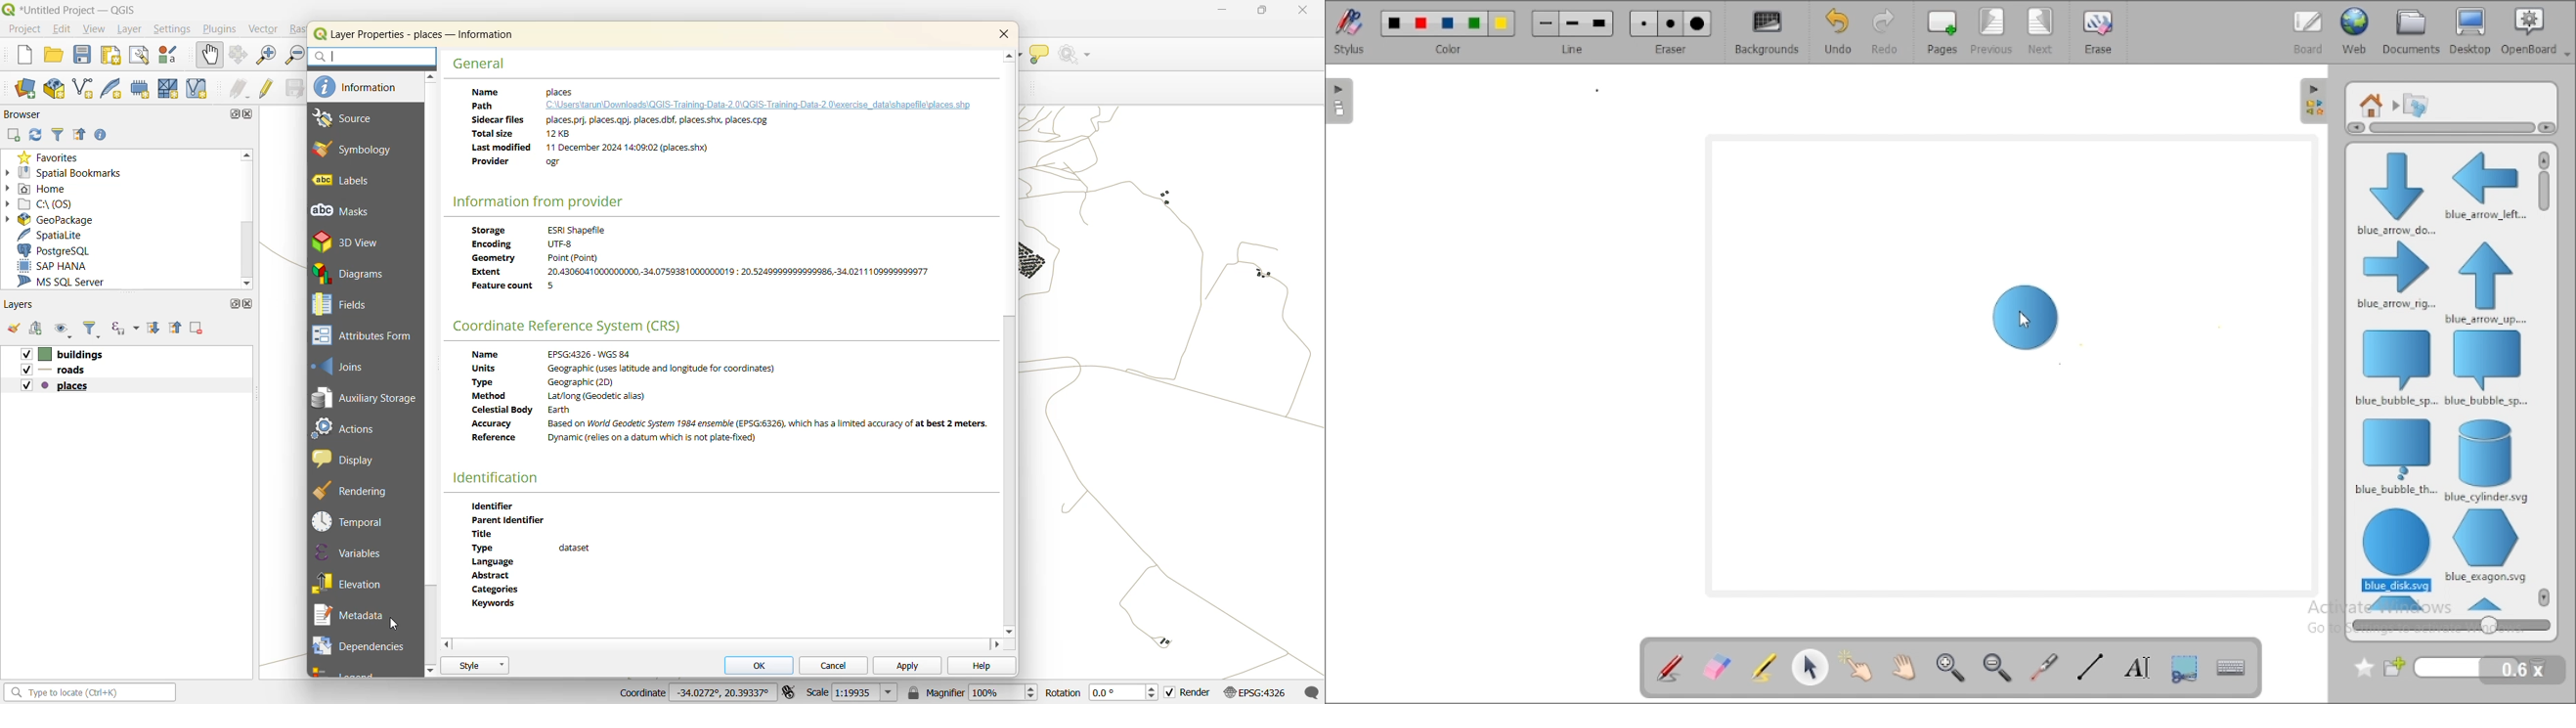 The image size is (2576, 728). I want to click on crs, so click(574, 325).